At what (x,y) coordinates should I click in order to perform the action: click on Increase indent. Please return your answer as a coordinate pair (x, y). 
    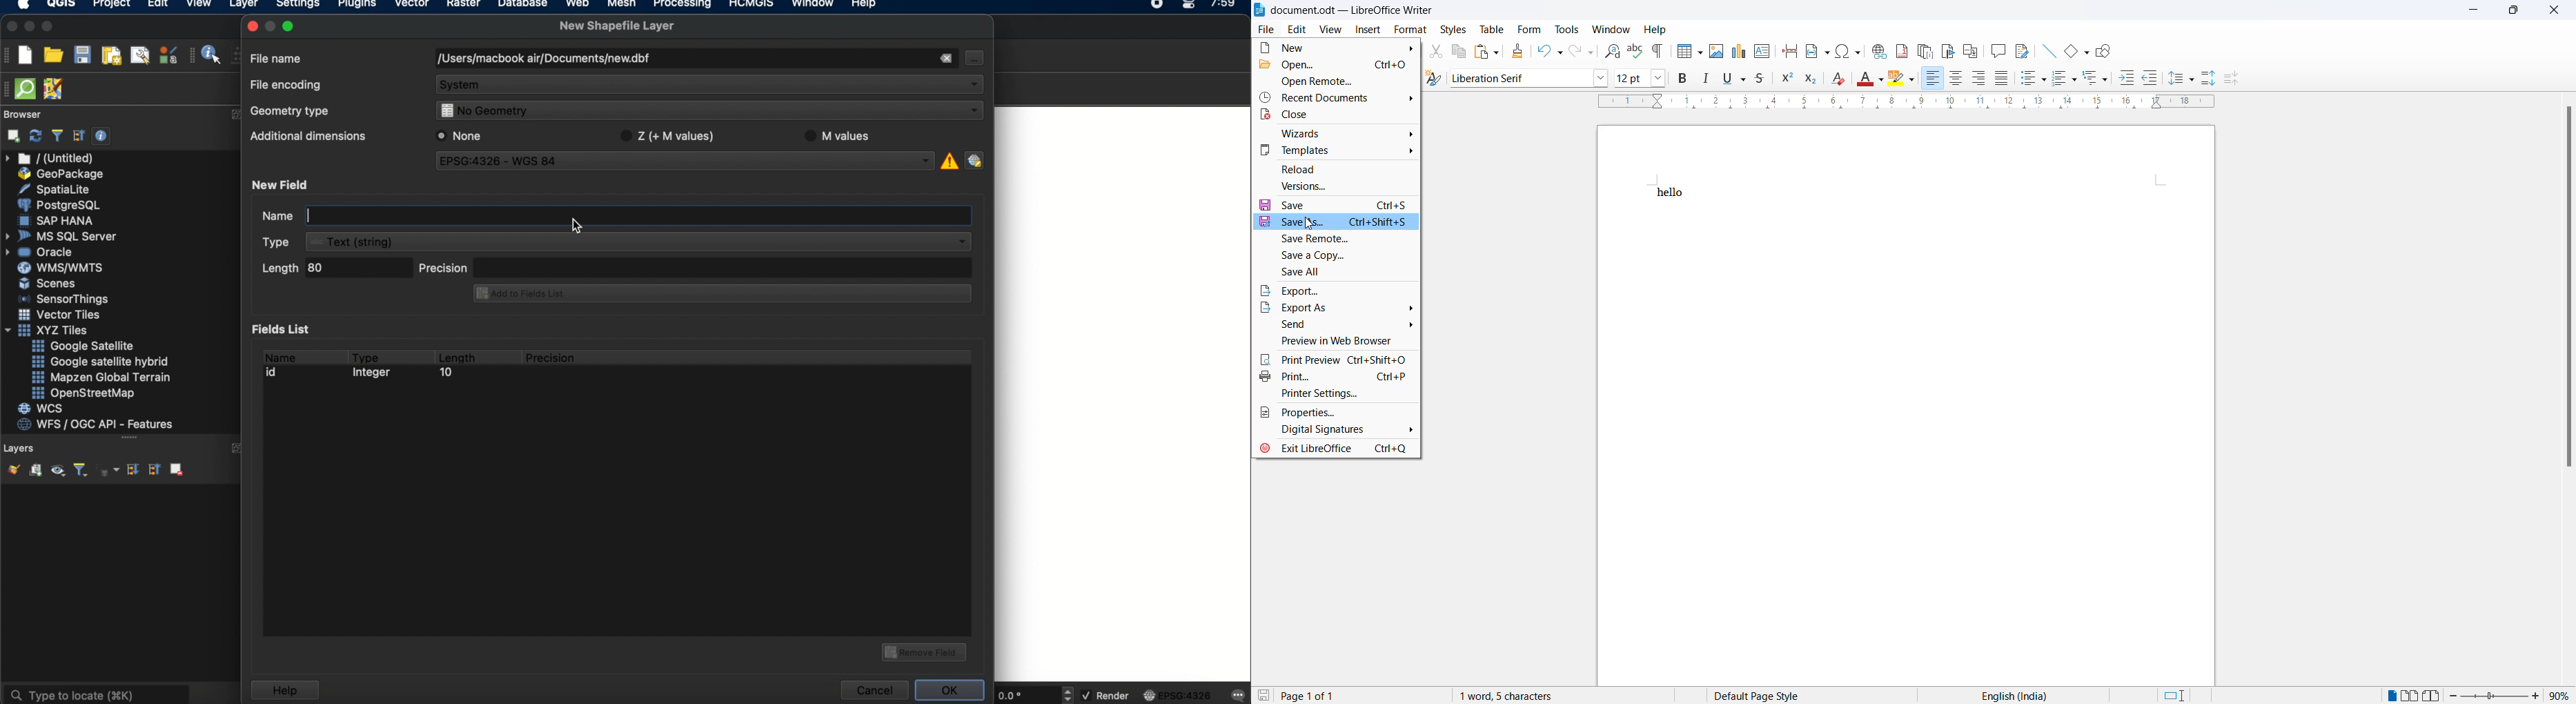
    Looking at the image, I should click on (2127, 77).